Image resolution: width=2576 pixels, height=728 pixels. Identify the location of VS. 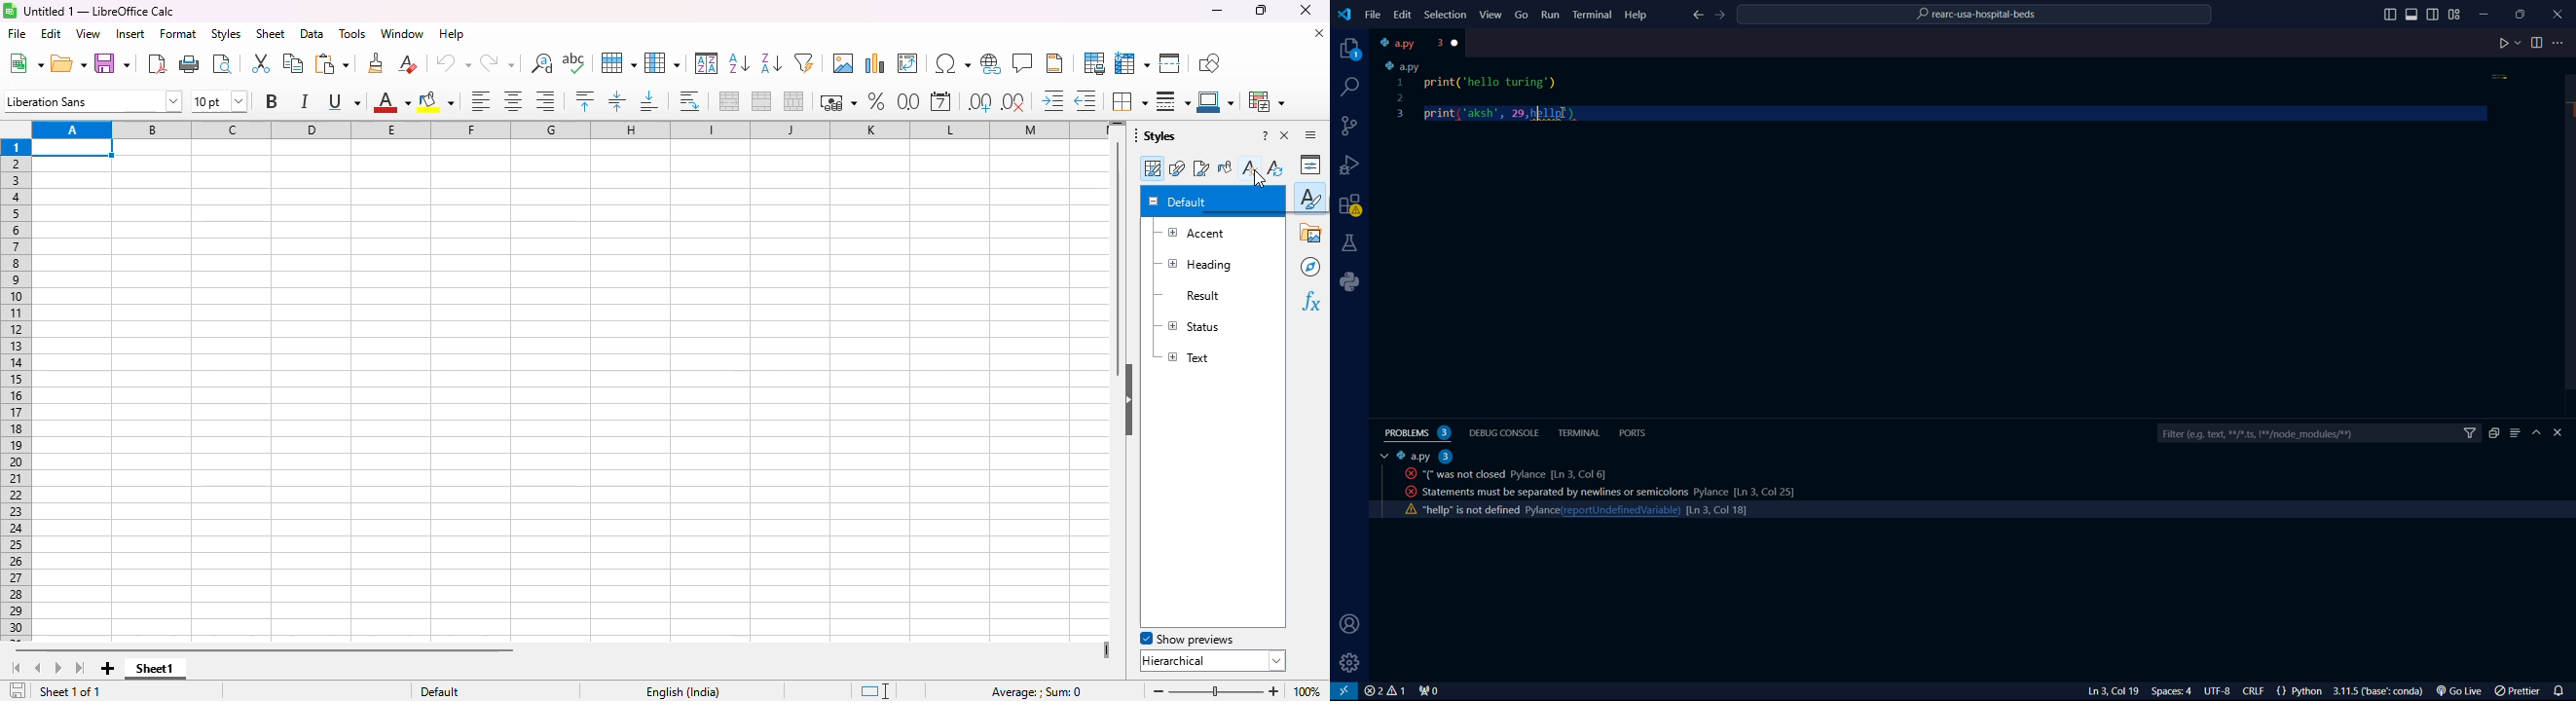
(1344, 691).